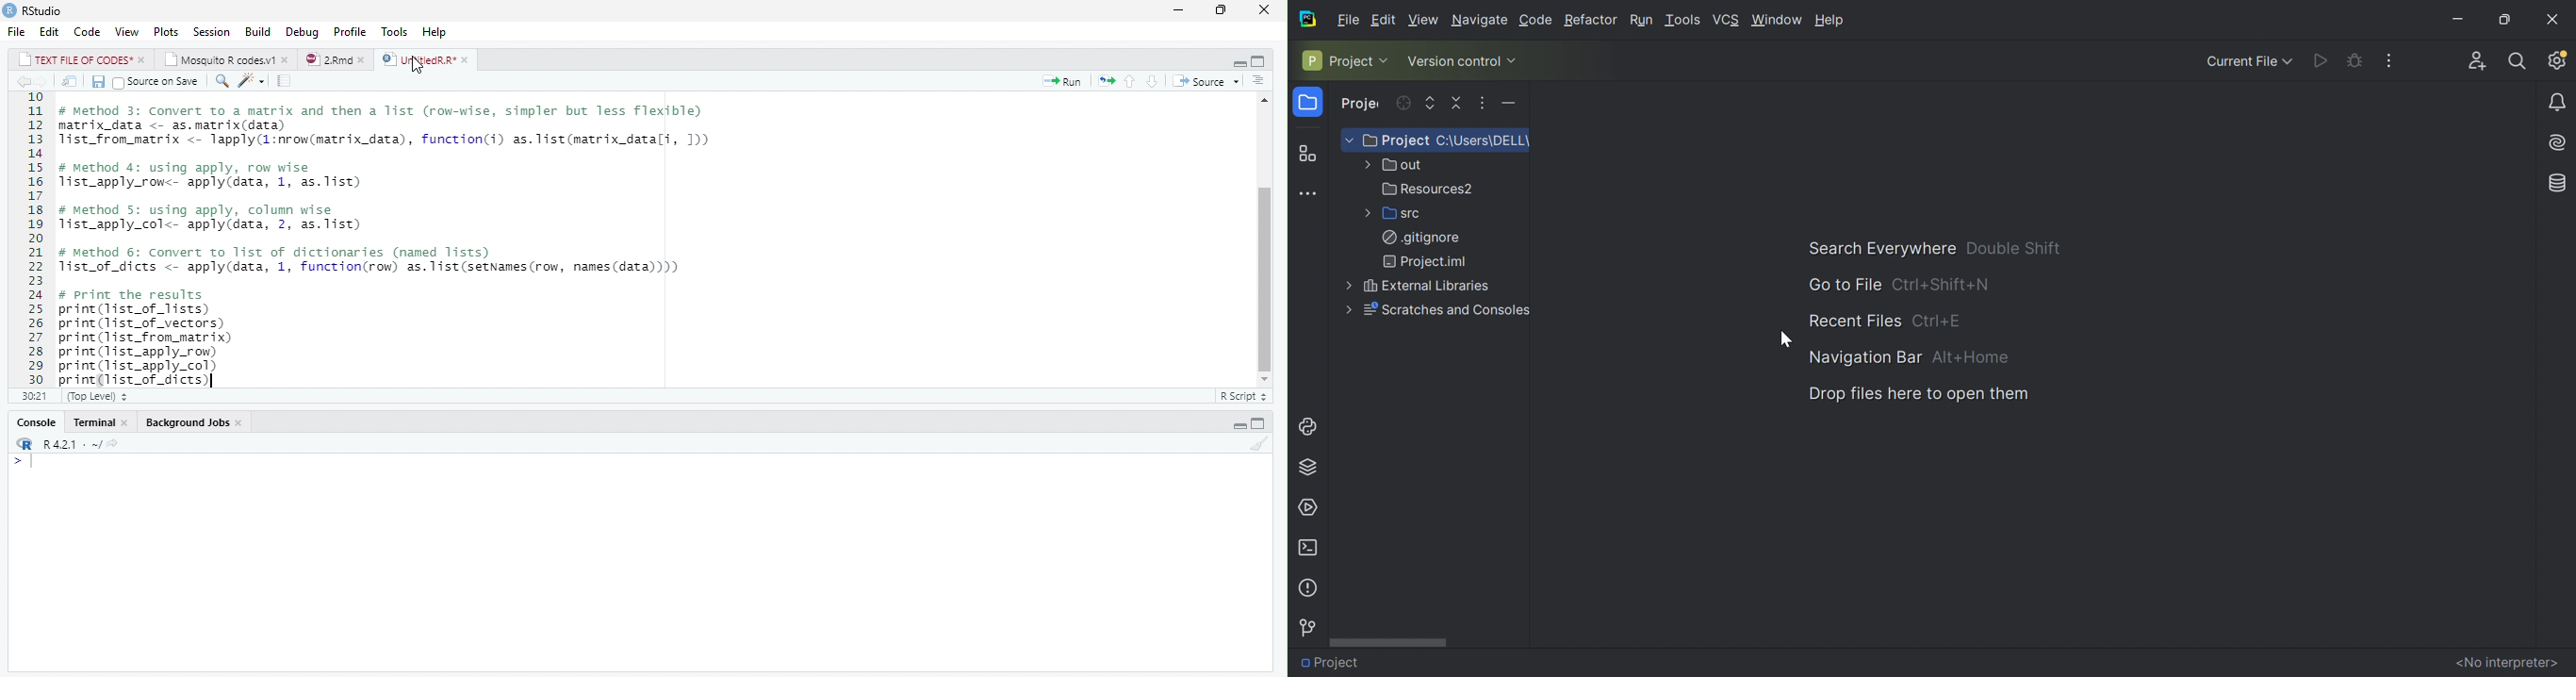 Image resolution: width=2576 pixels, height=700 pixels. I want to click on Structure, so click(1306, 151).